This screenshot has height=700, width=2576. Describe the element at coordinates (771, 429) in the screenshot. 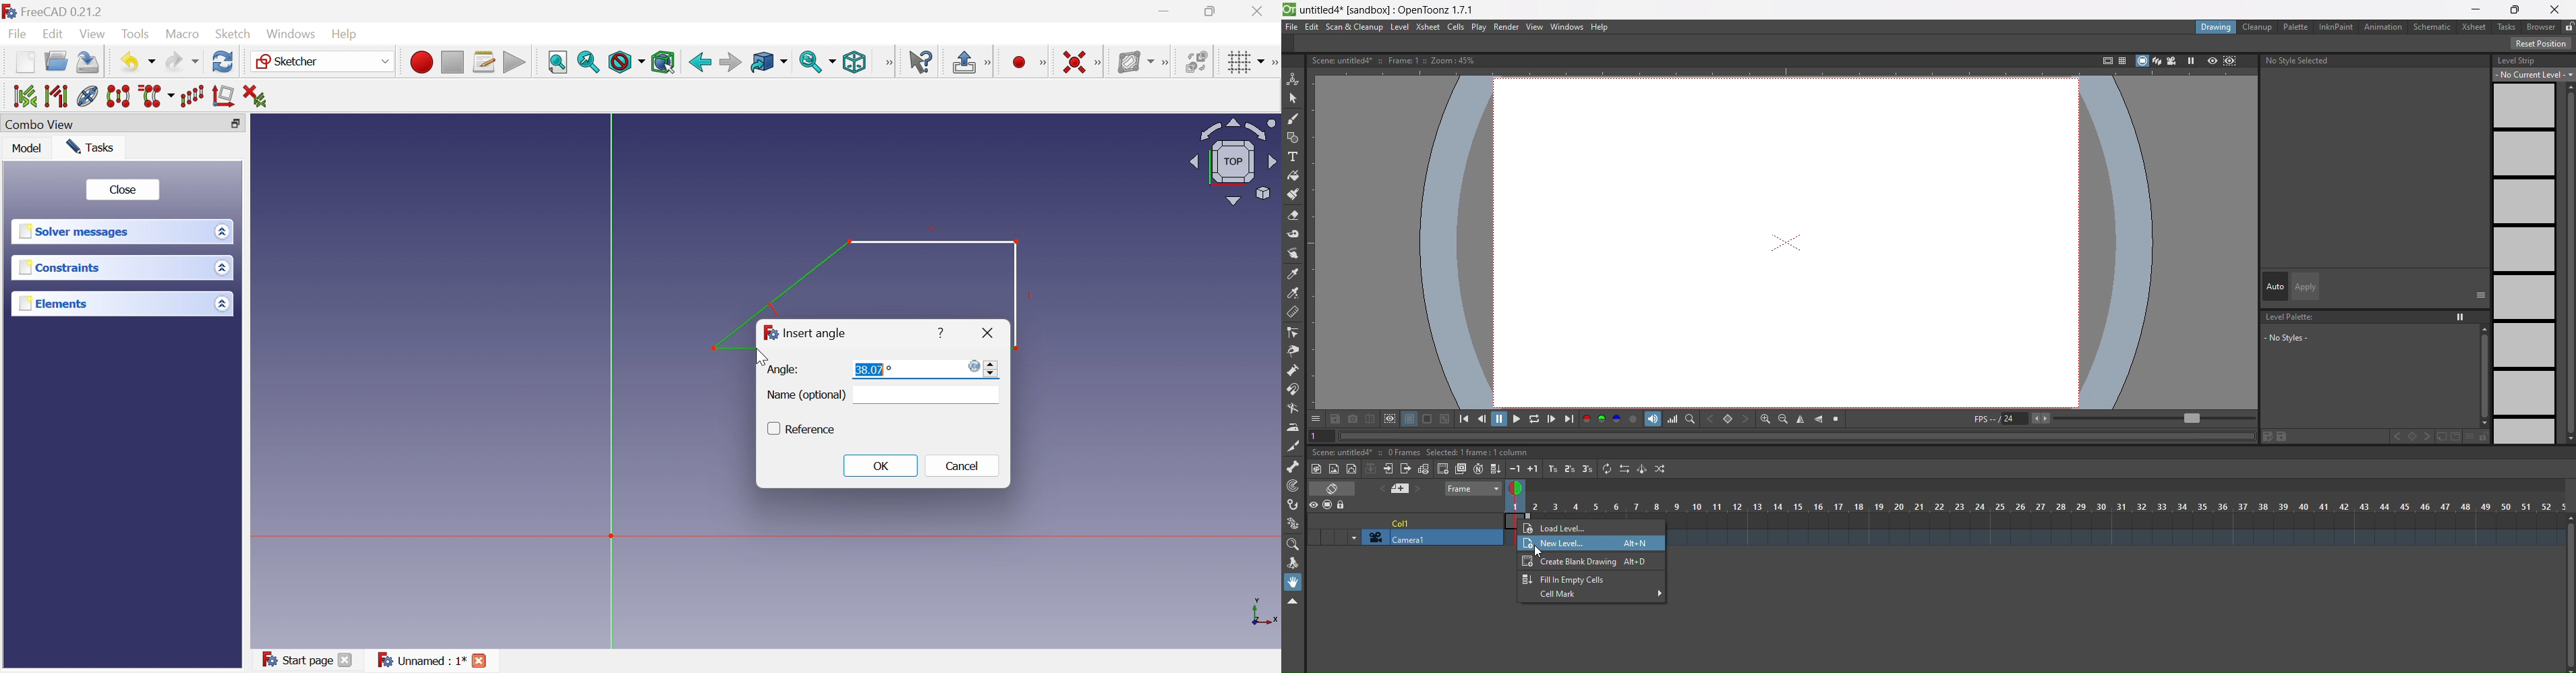

I see `Checkbox` at that location.